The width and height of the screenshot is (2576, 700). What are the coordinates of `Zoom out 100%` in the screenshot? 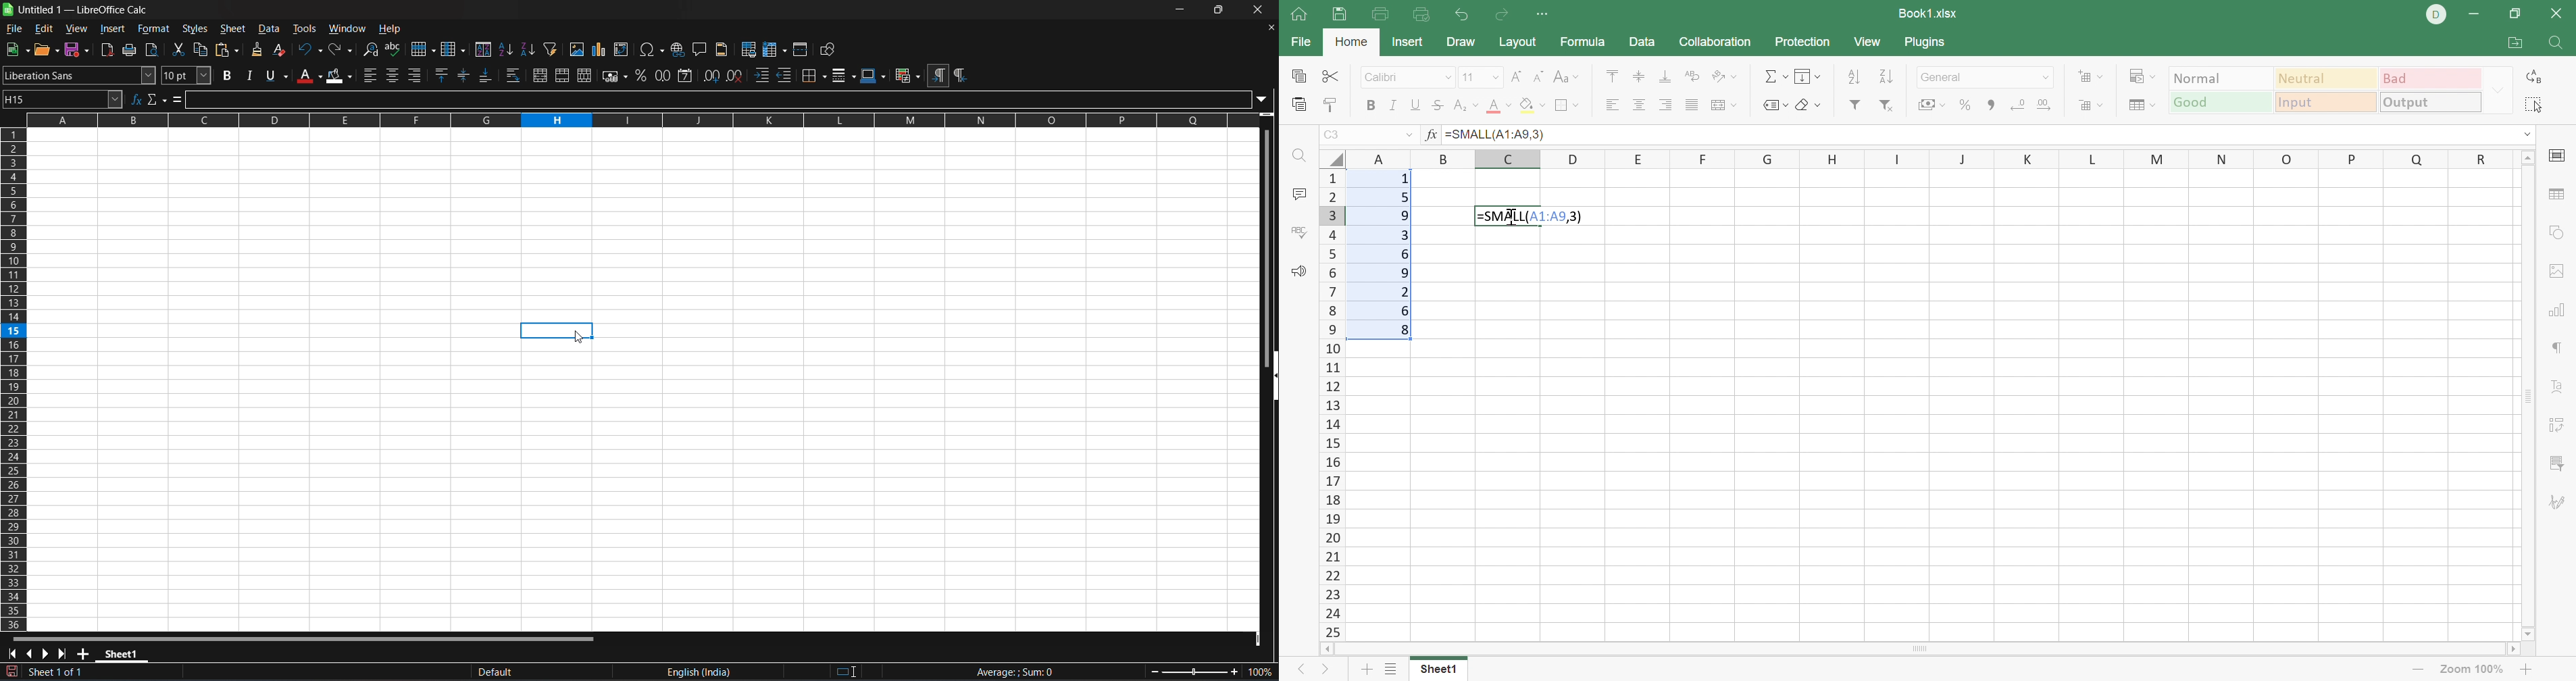 It's located at (2471, 670).